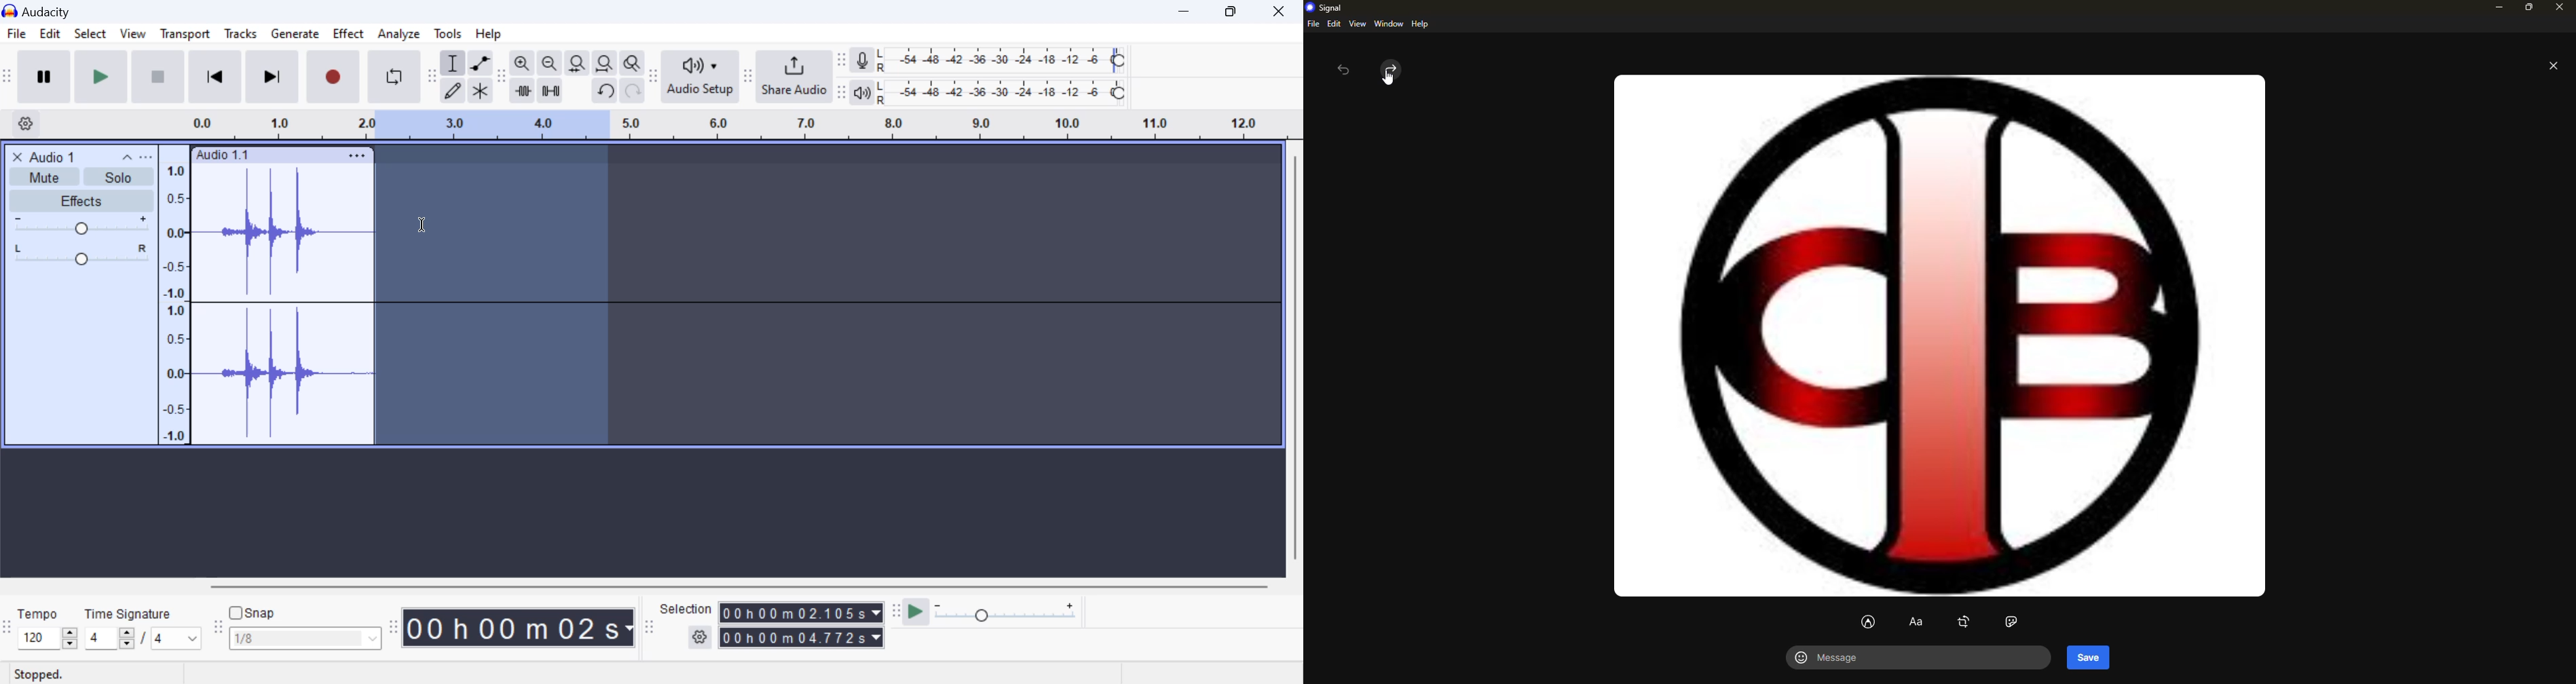  What do you see at coordinates (794, 76) in the screenshot?
I see `Share Audio` at bounding box center [794, 76].